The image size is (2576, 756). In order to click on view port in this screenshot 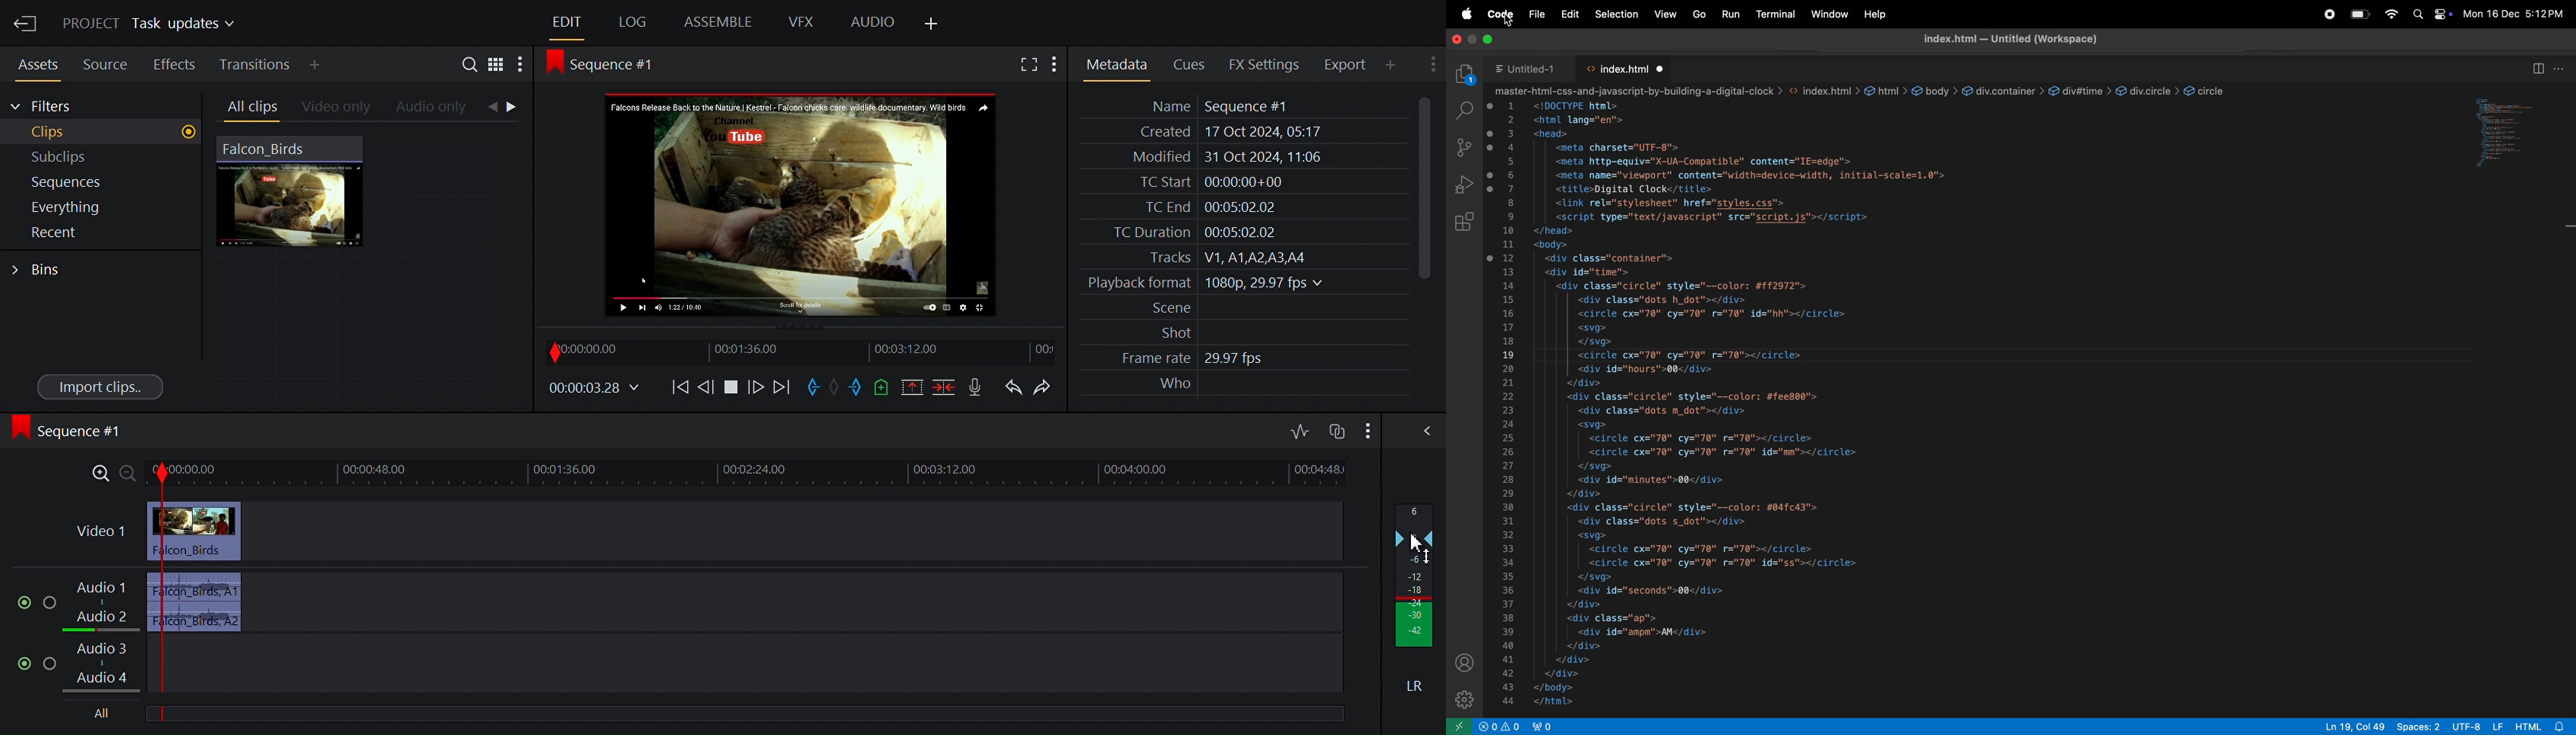, I will do `click(1550, 726)`.